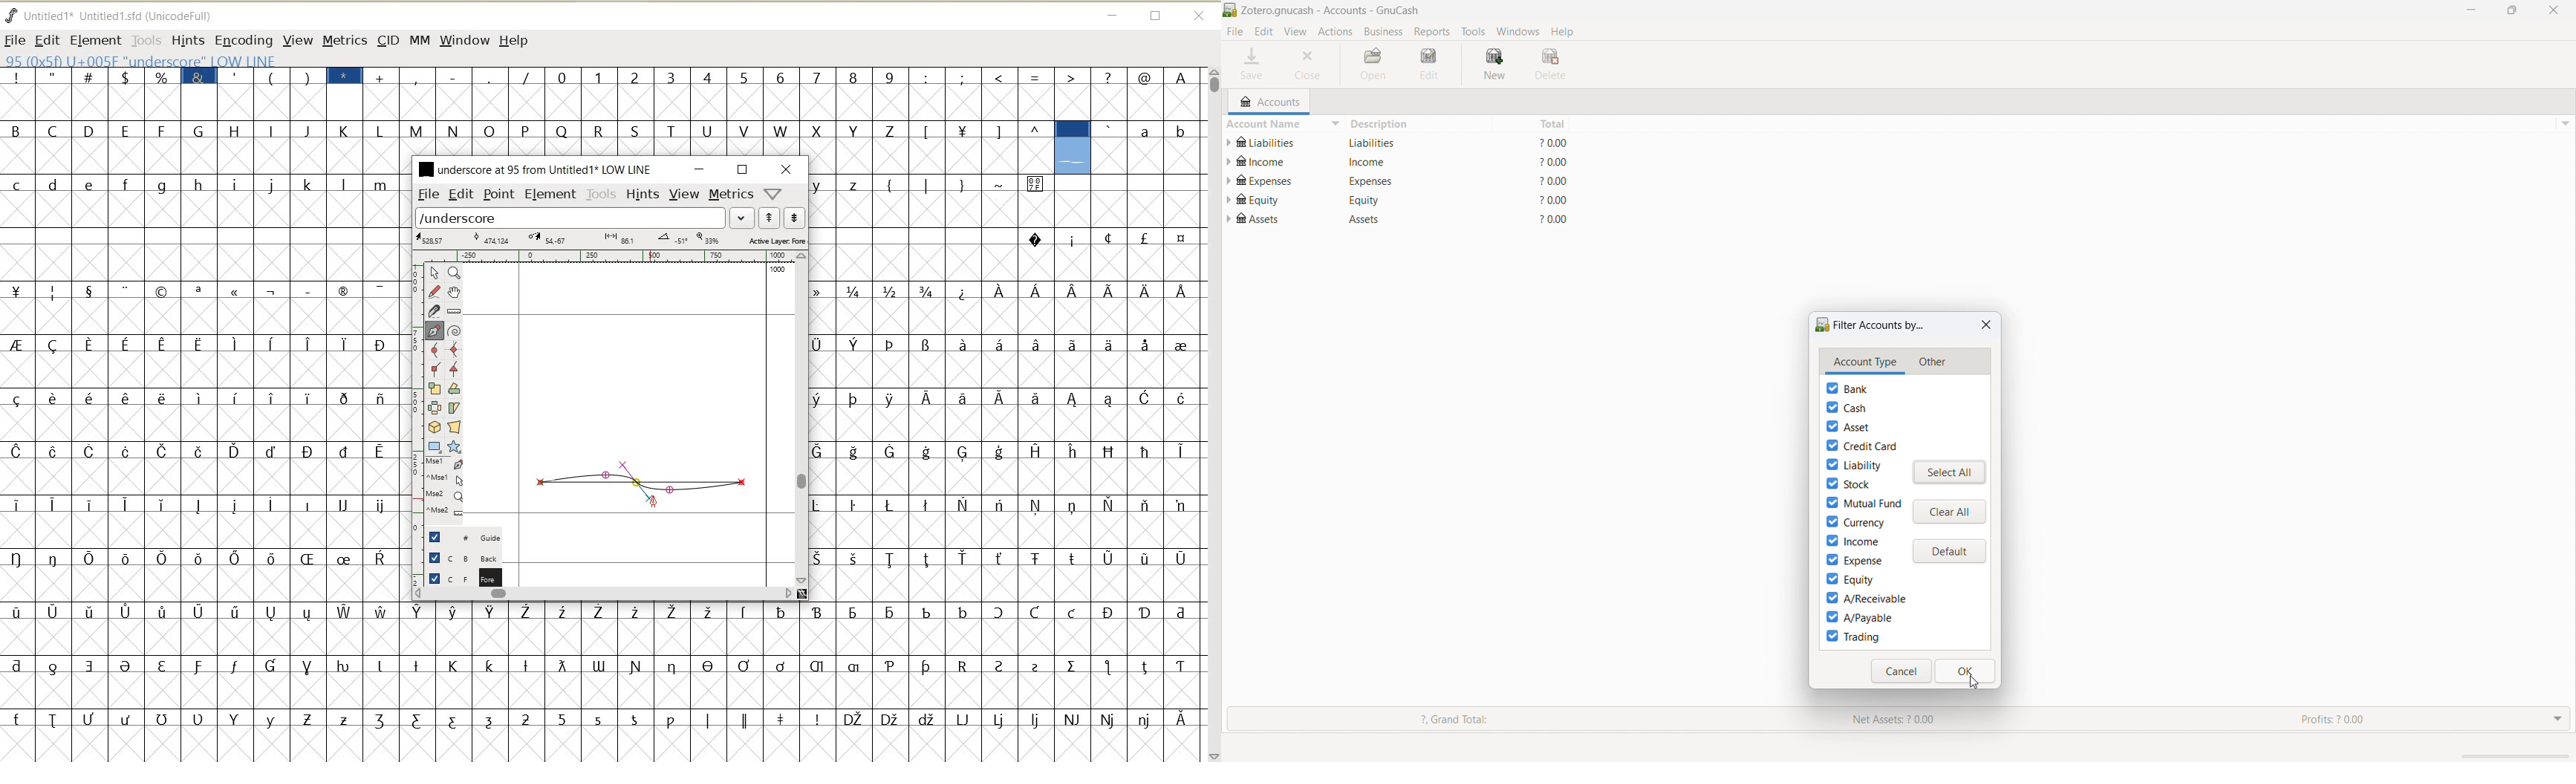 This screenshot has height=784, width=2576. Describe the element at coordinates (458, 558) in the screenshot. I see `BACKGROUND` at that location.